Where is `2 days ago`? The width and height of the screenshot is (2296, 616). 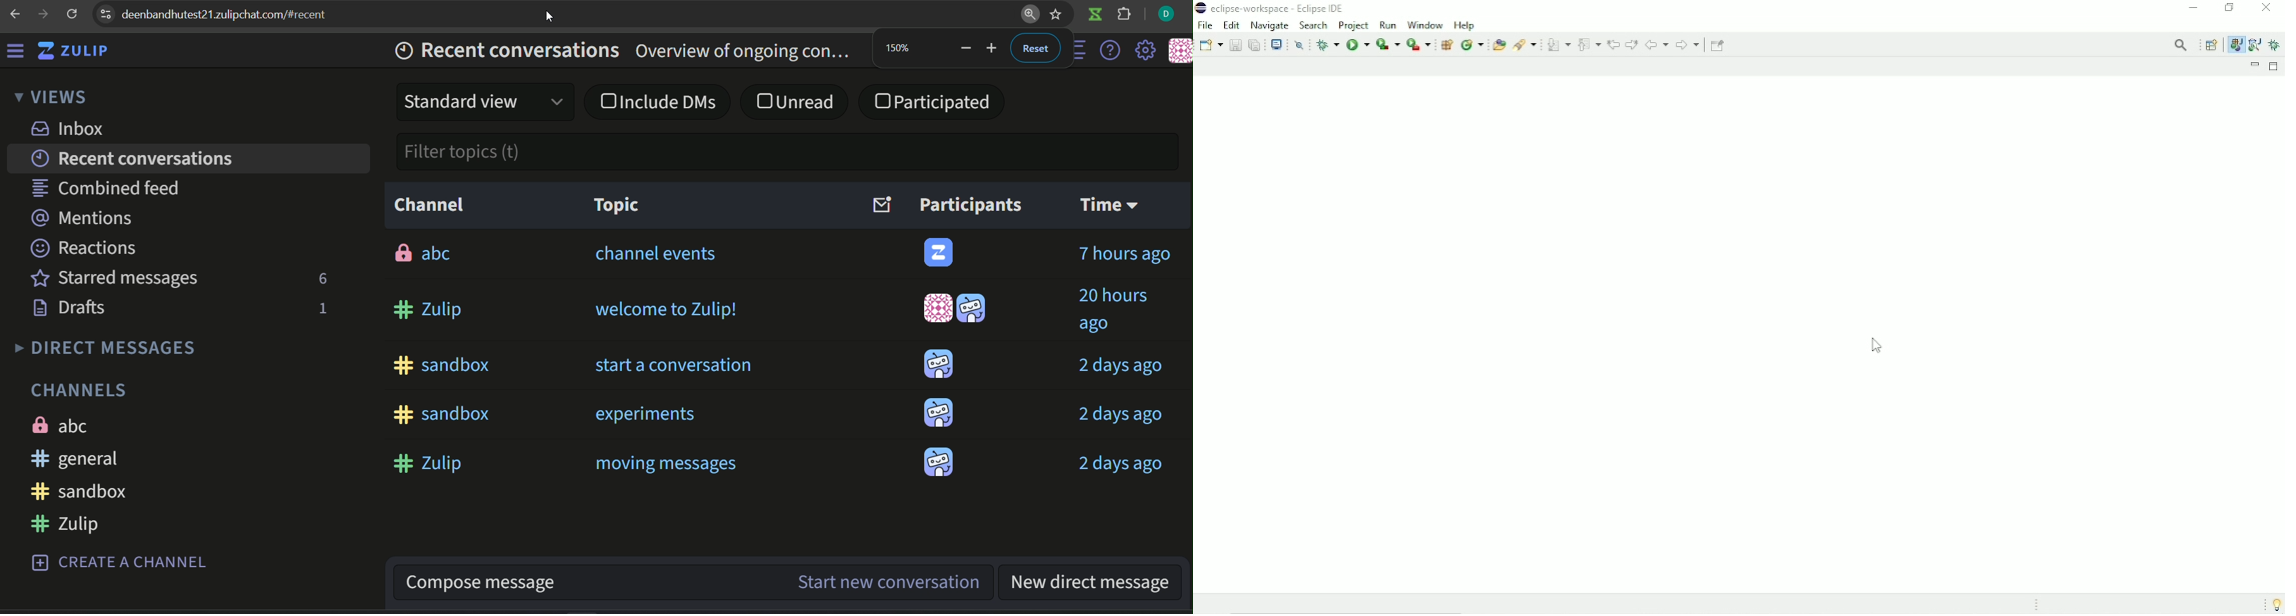
2 days ago is located at coordinates (1120, 366).